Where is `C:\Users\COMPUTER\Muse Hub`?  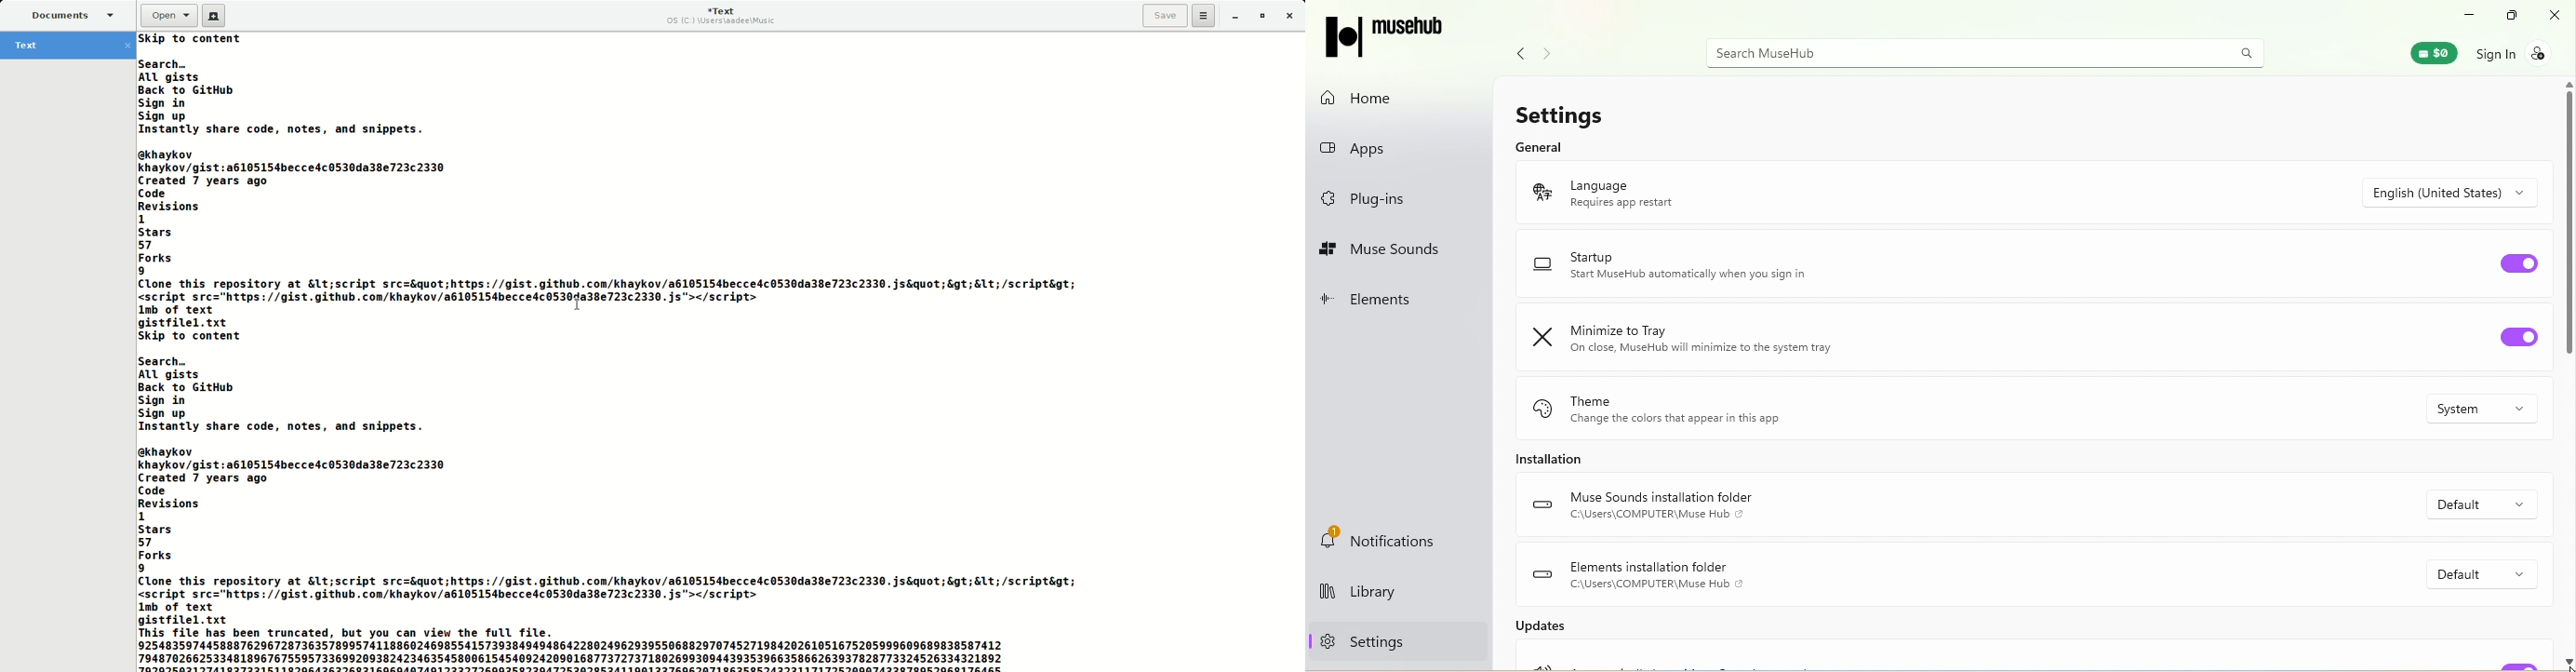
C:\Users\COMPUTER\Muse Hub is located at coordinates (1658, 585).